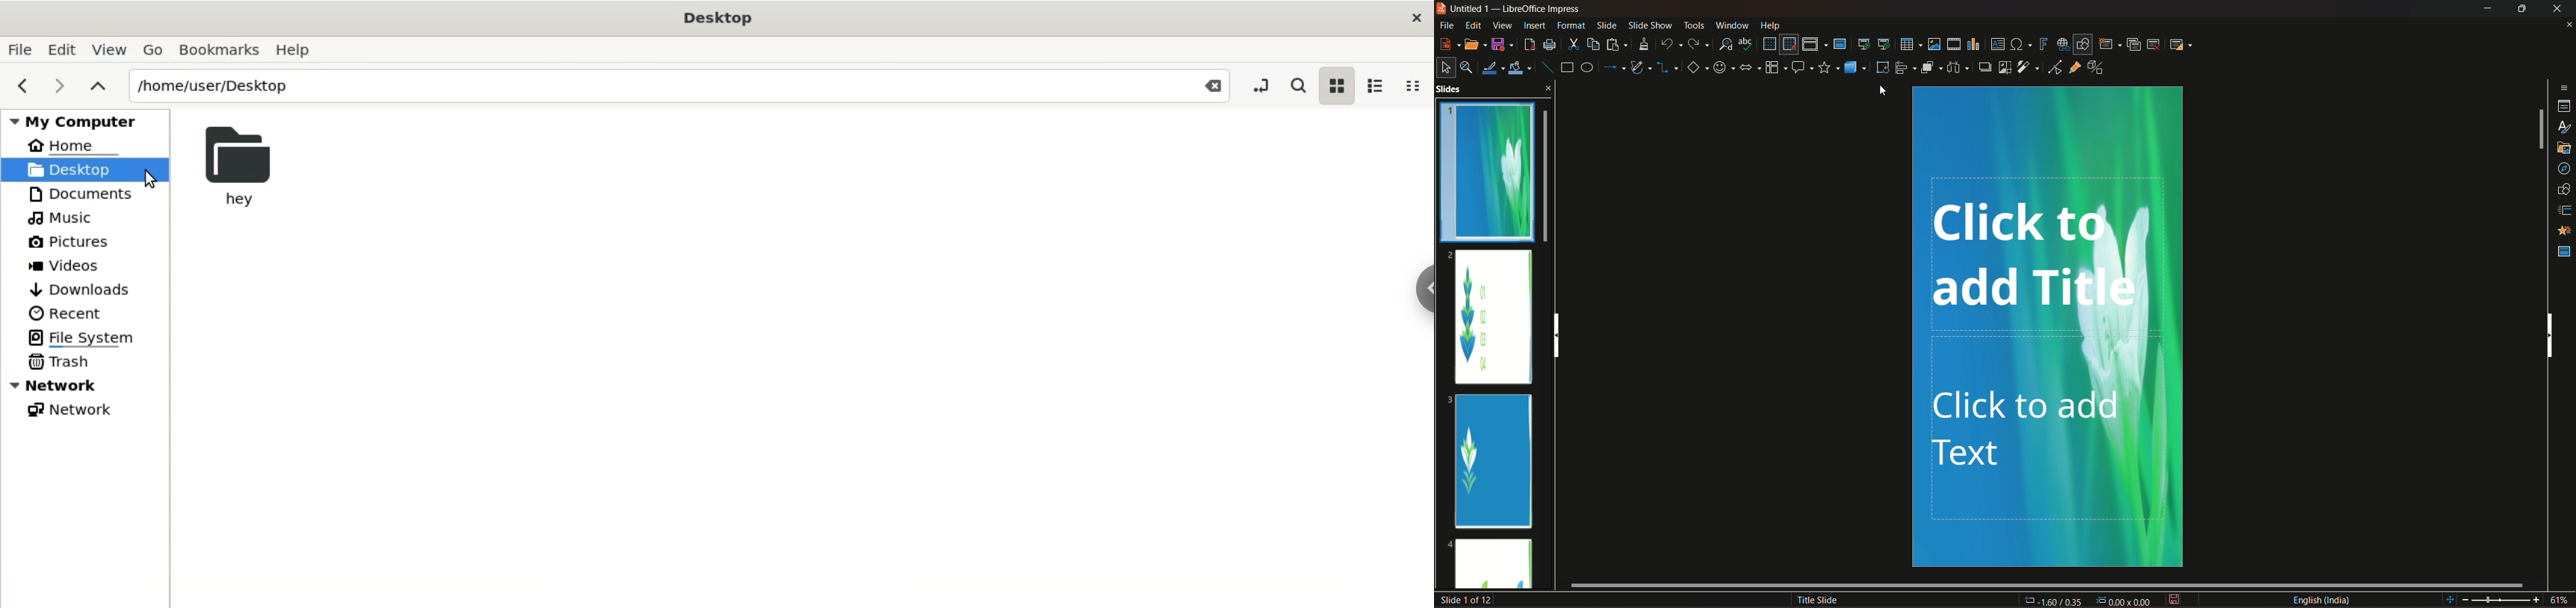  Describe the element at coordinates (1884, 43) in the screenshot. I see `start from the current slide` at that location.